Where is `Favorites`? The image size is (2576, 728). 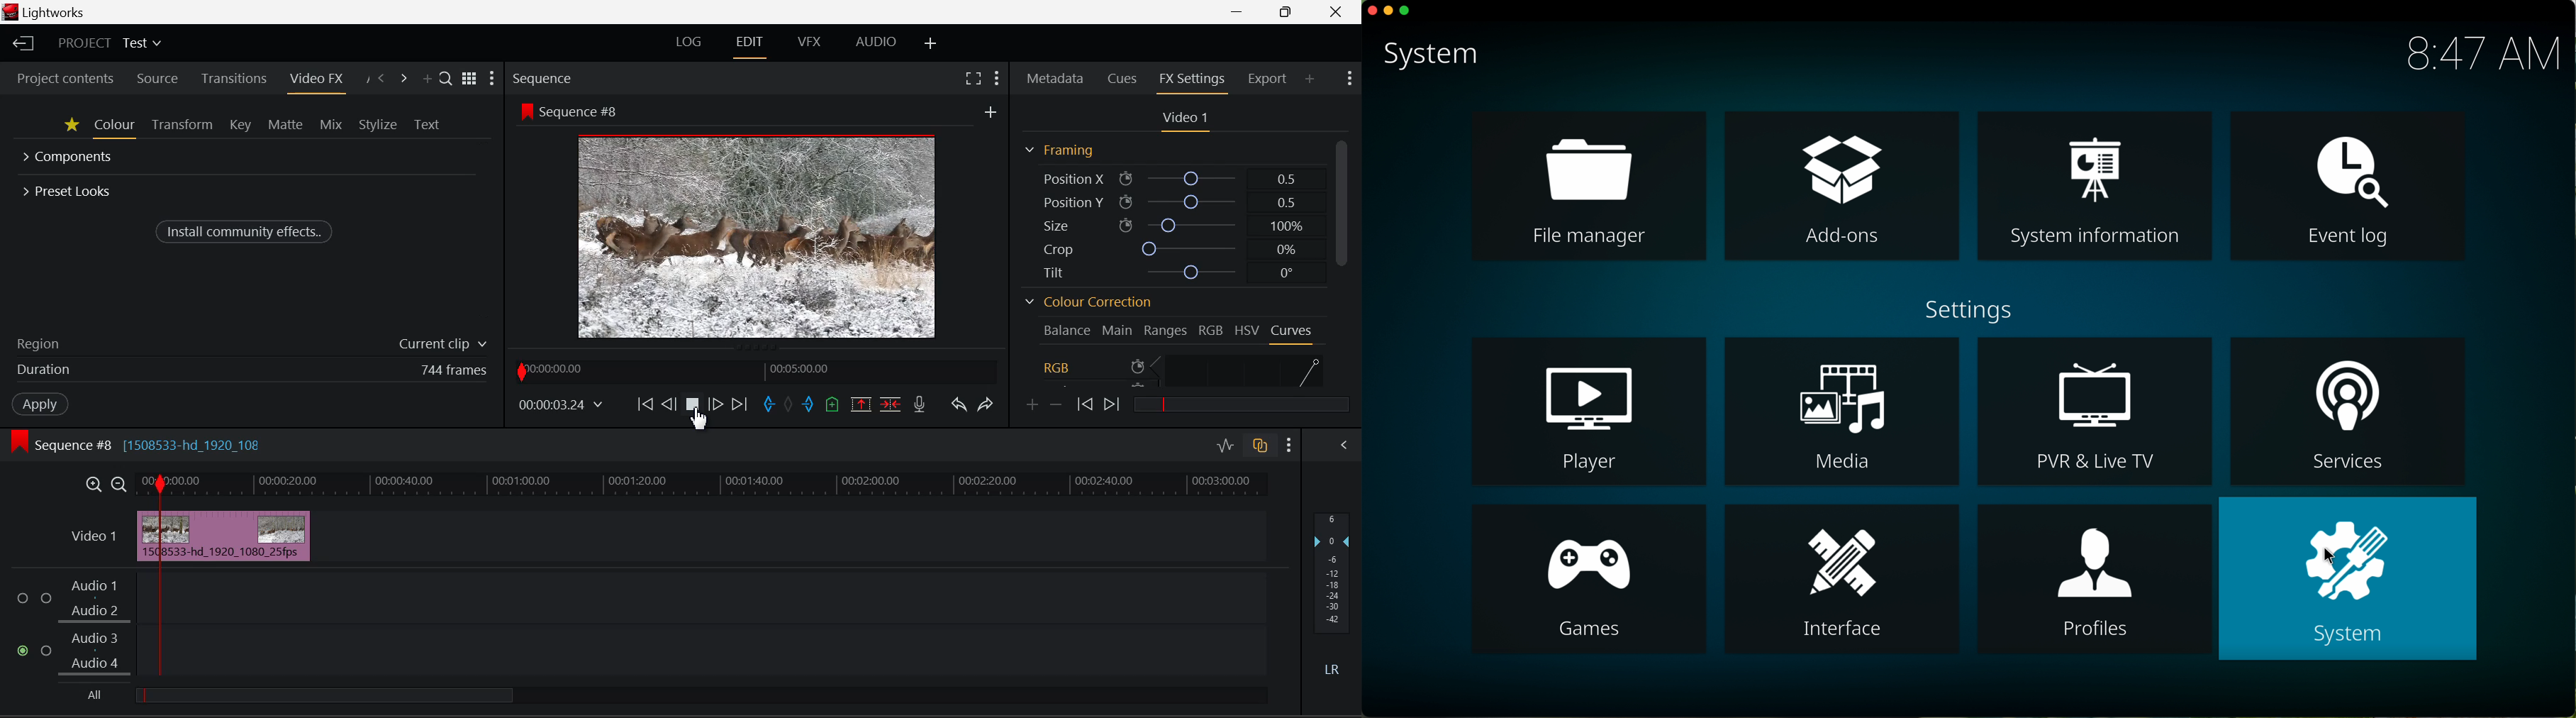
Favorites is located at coordinates (71, 127).